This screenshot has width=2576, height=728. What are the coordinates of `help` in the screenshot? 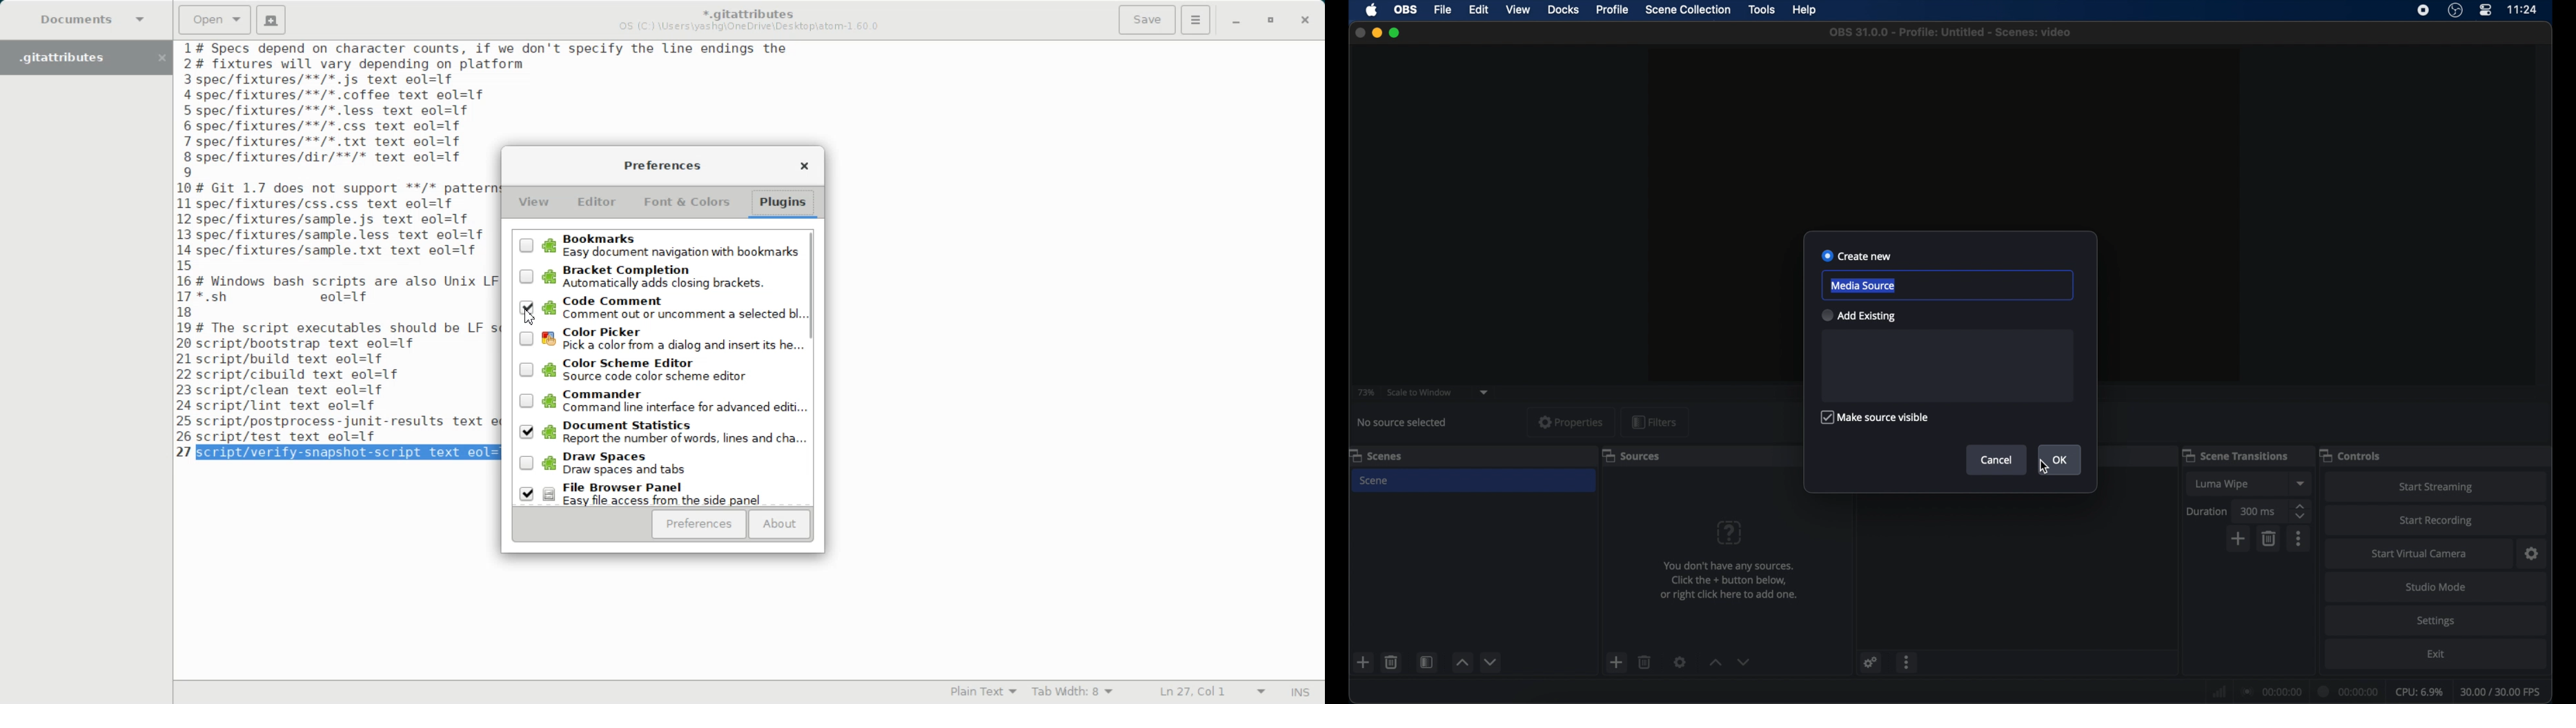 It's located at (1729, 532).